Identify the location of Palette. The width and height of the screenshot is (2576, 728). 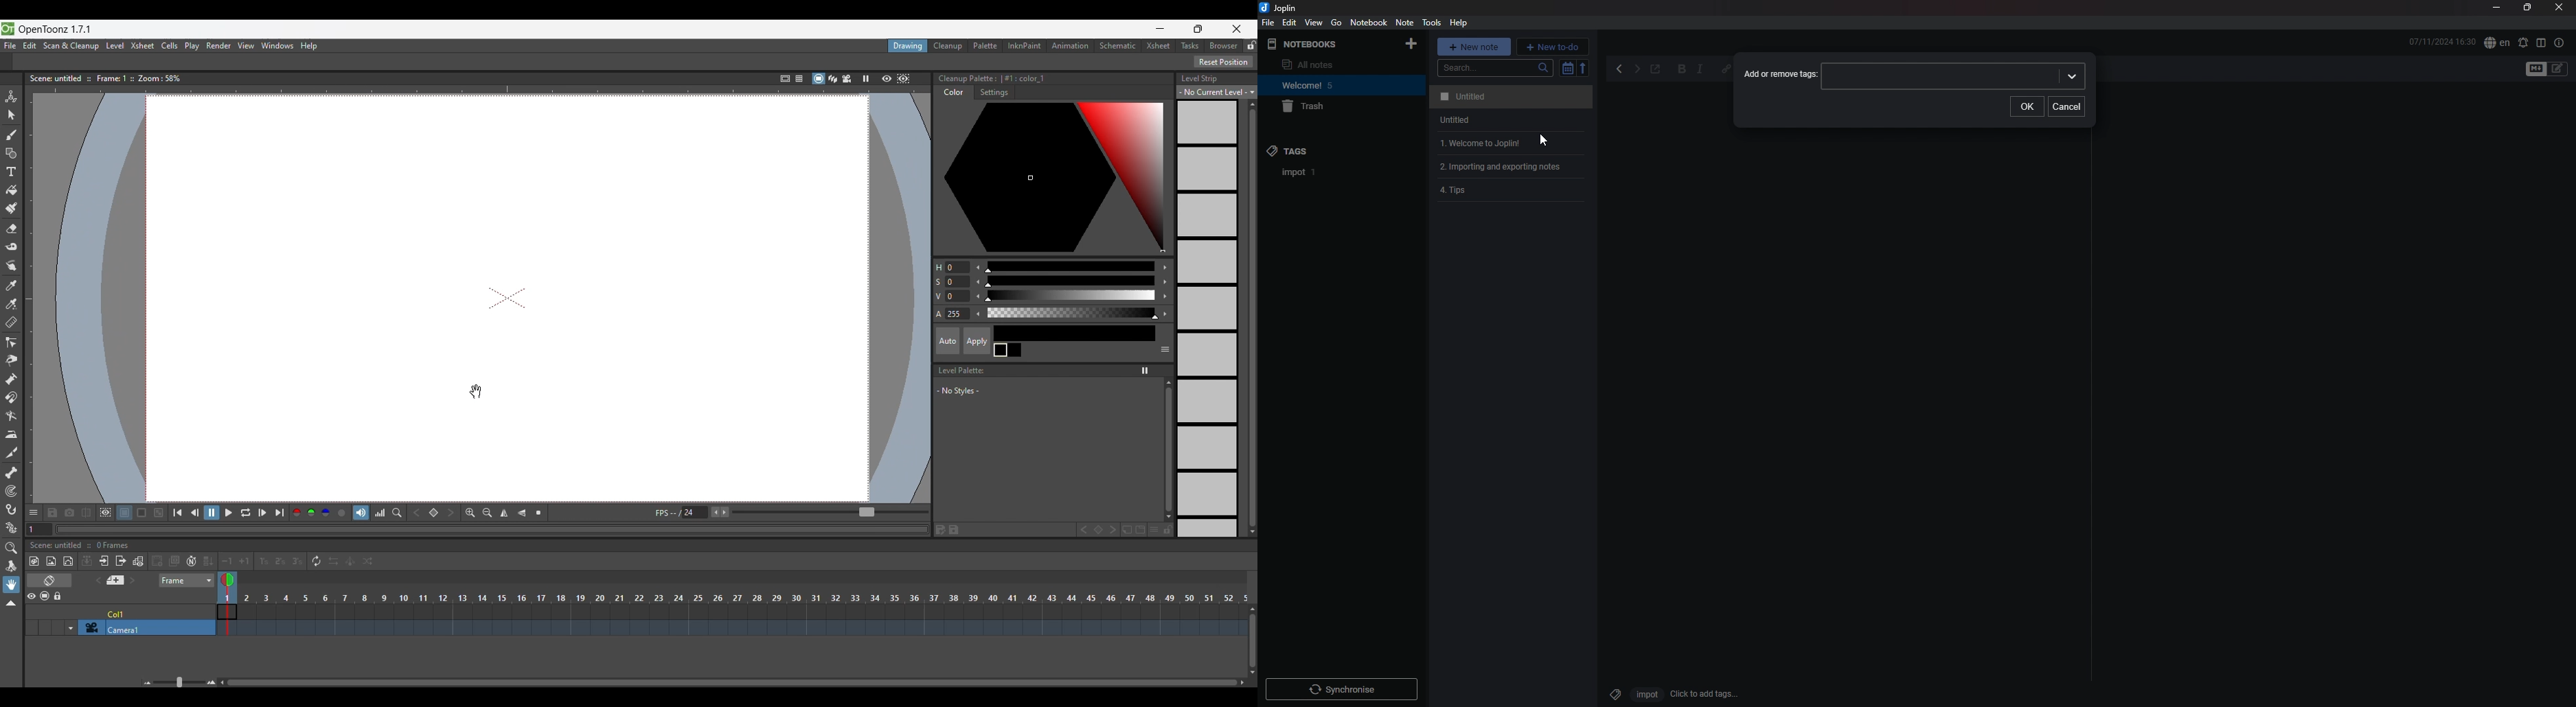
(984, 46).